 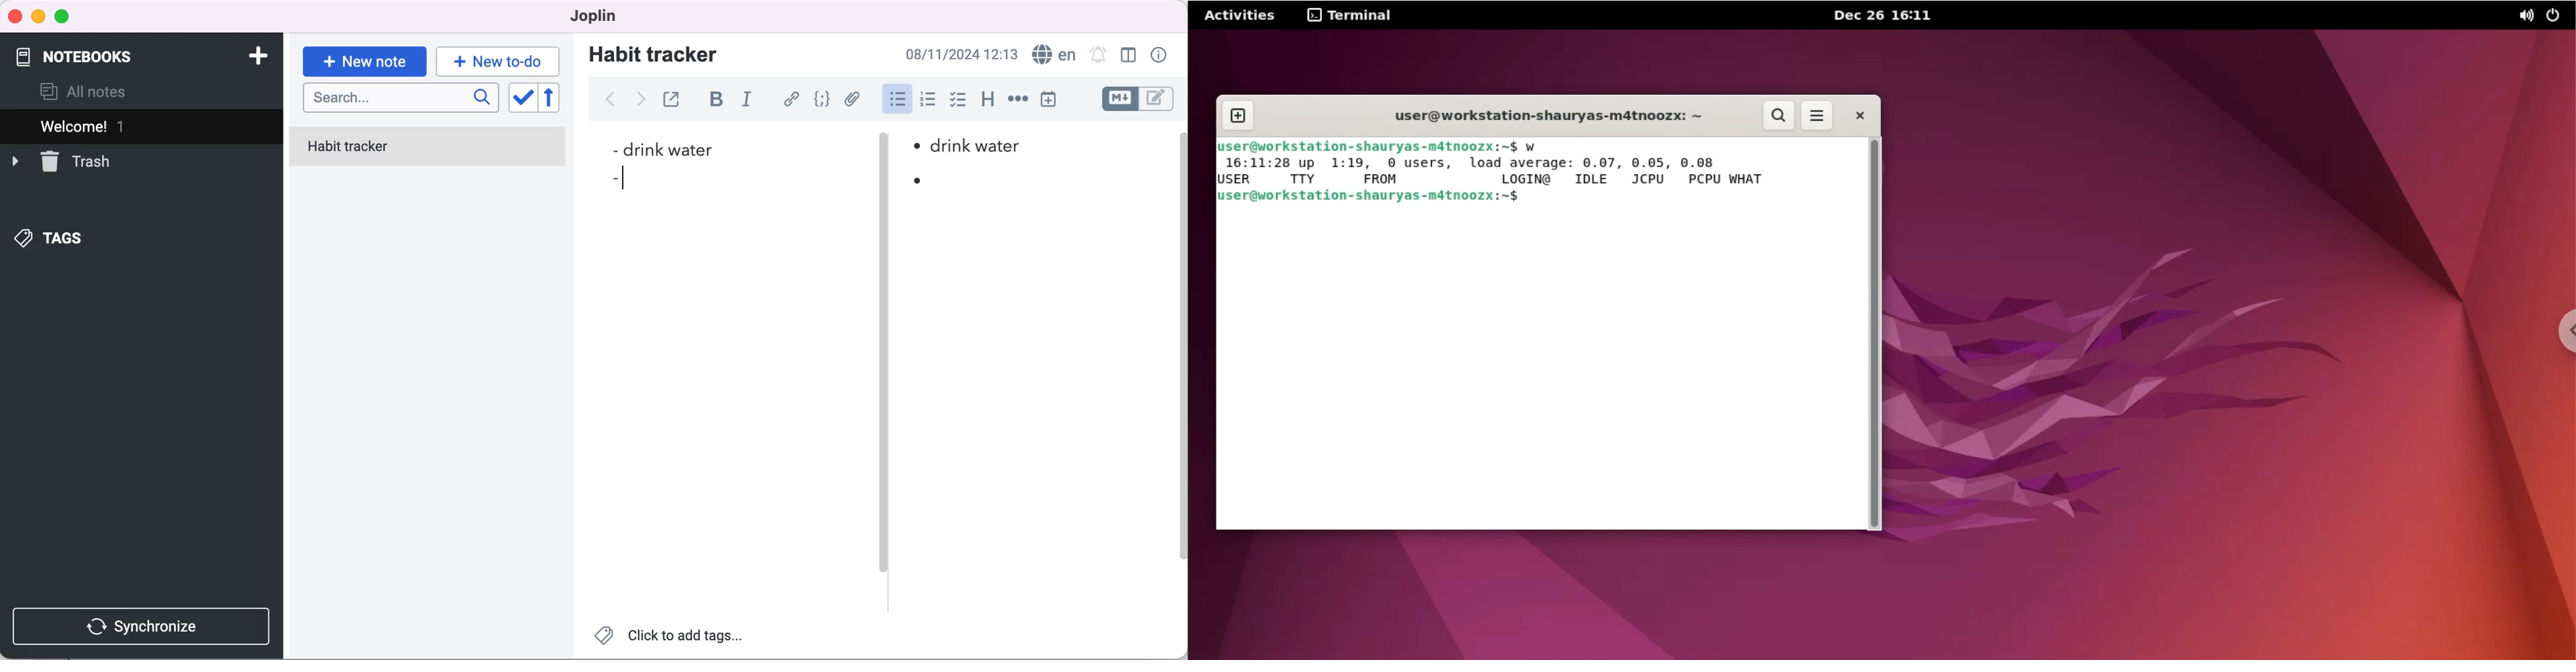 I want to click on •, so click(x=922, y=182).